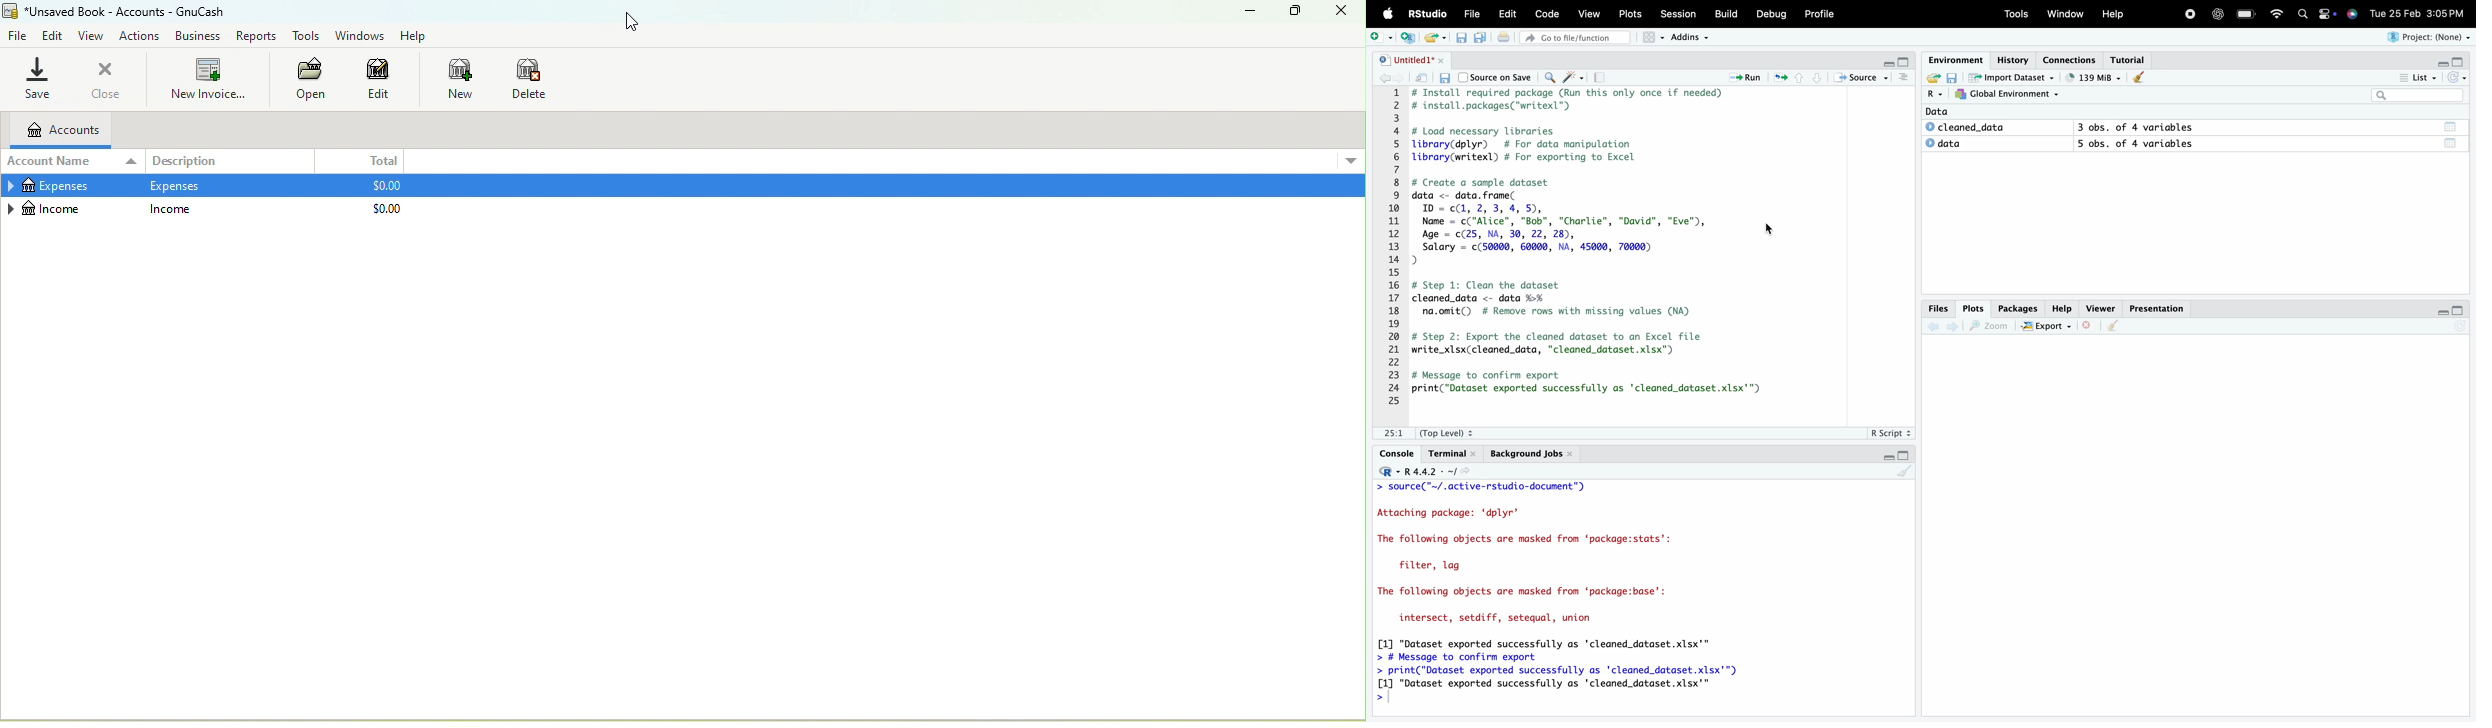 Image resolution: width=2492 pixels, height=728 pixels. What do you see at coordinates (2352, 15) in the screenshot?
I see `Siri Assistant` at bounding box center [2352, 15].